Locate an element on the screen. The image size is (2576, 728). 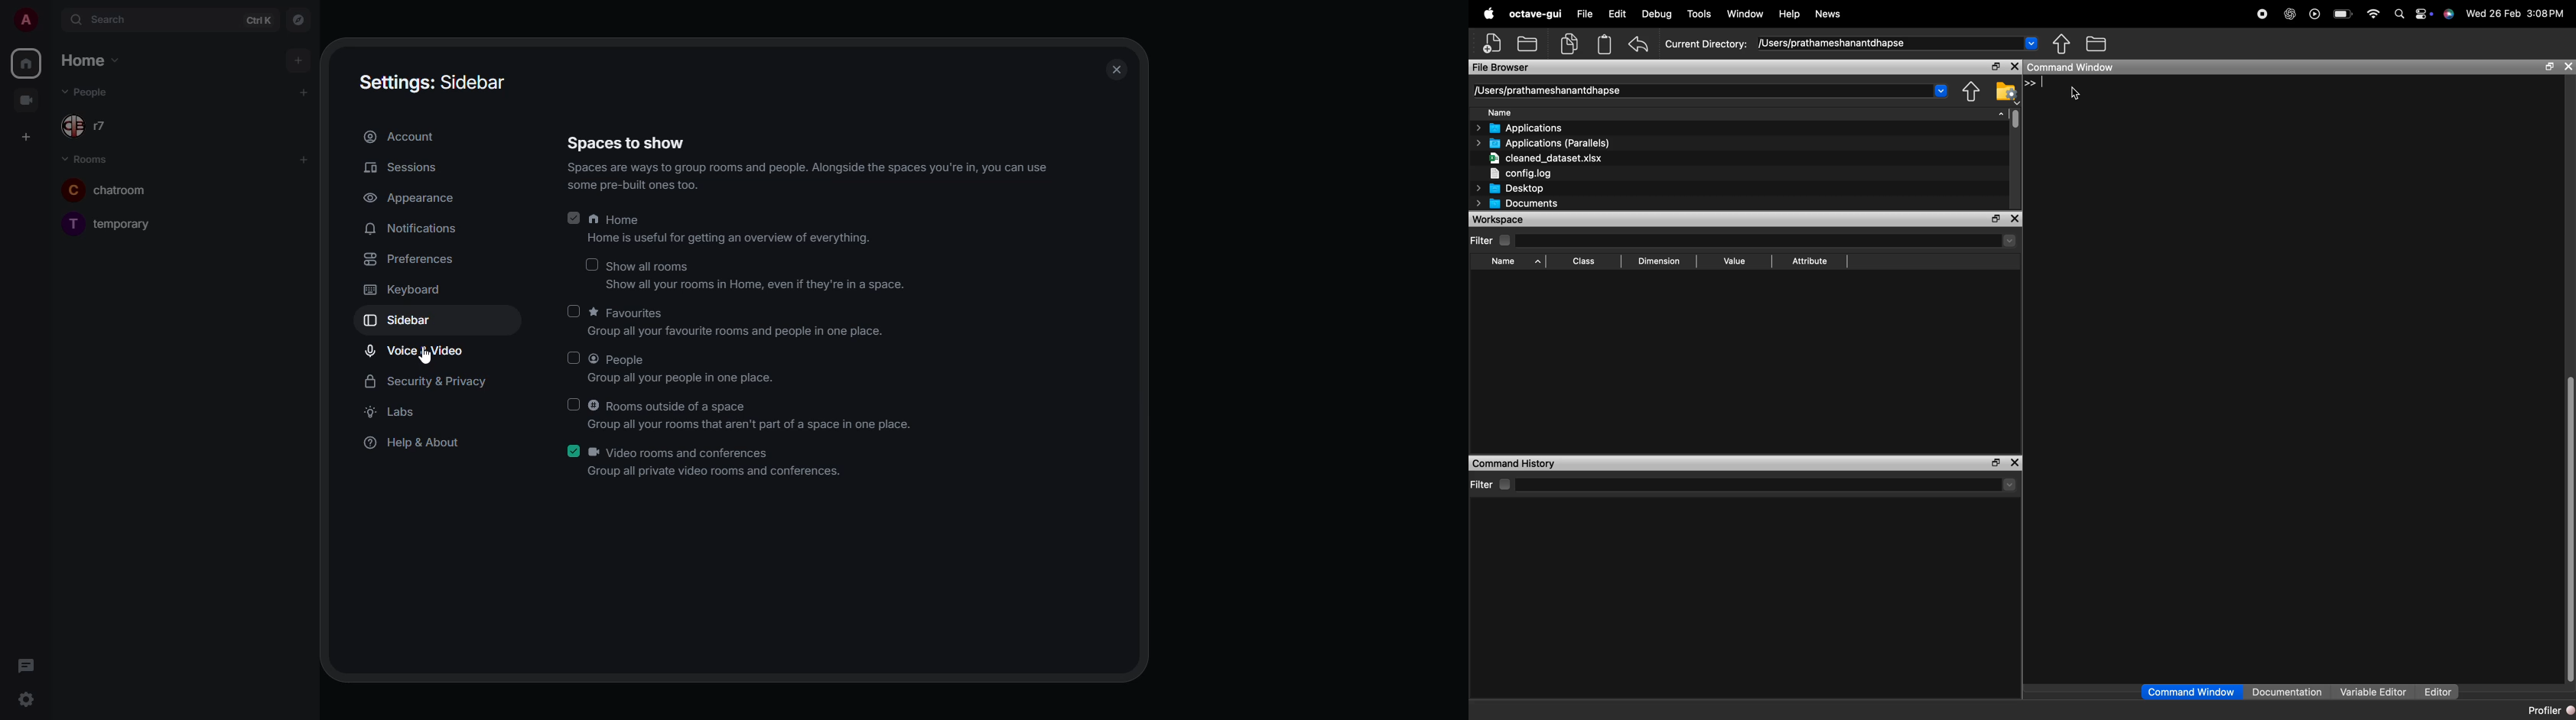
One directory up is located at coordinates (2096, 44).